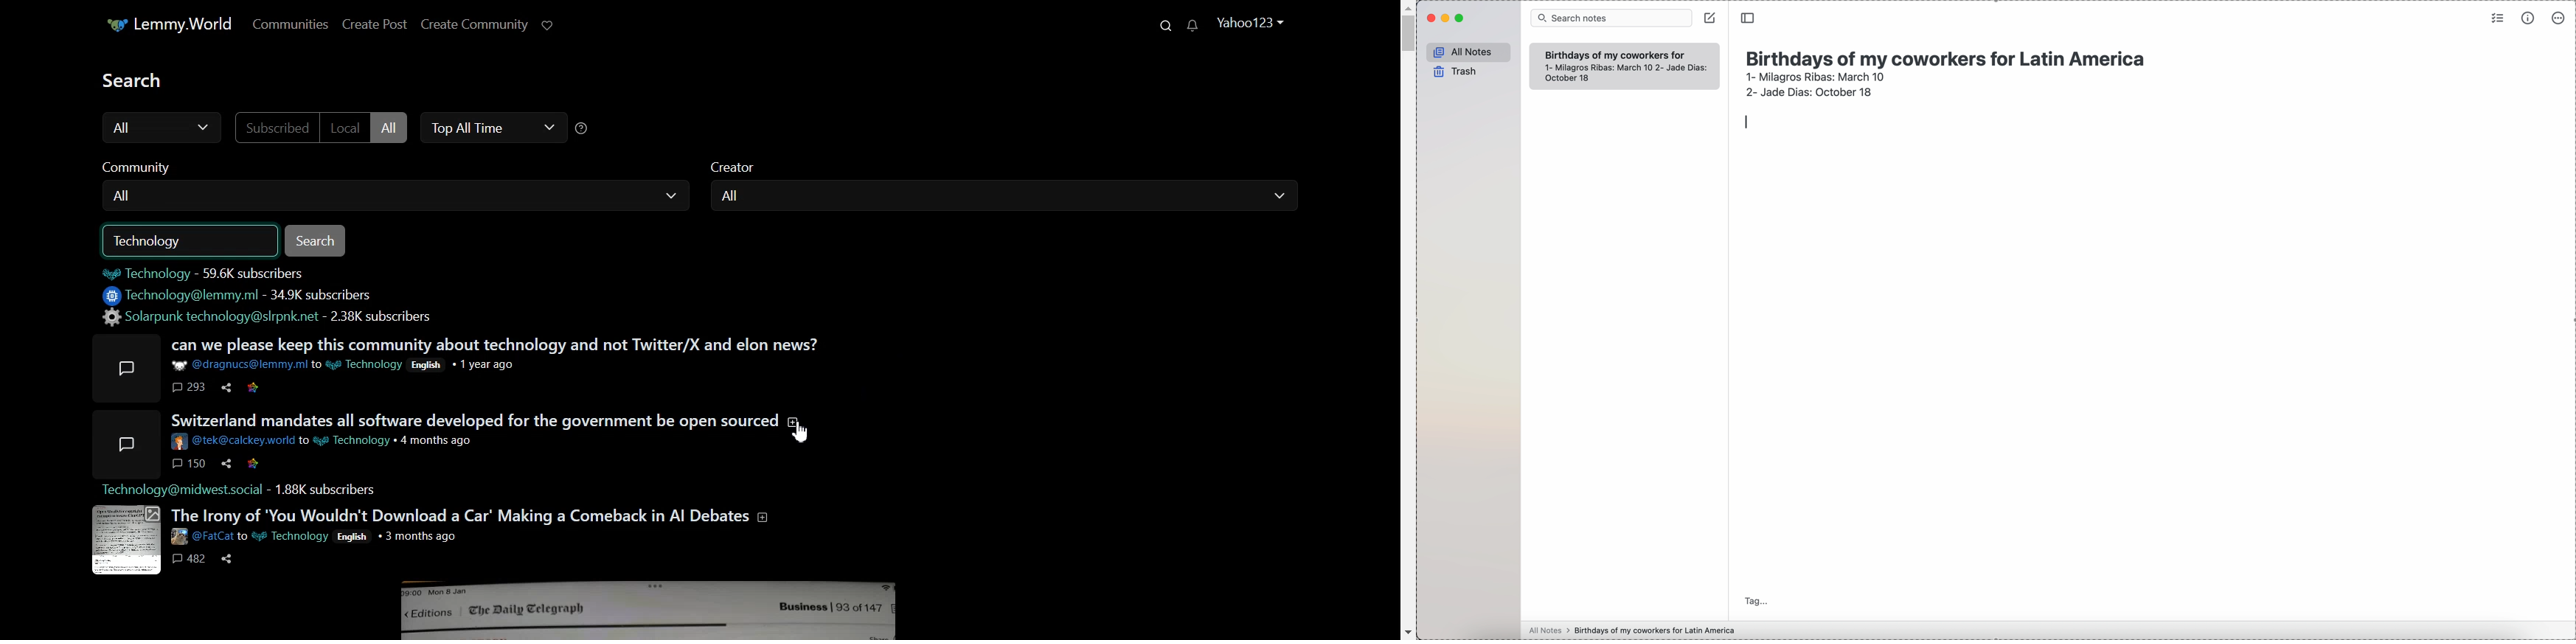 The width and height of the screenshot is (2576, 644). What do you see at coordinates (1950, 57) in the screenshot?
I see `Birthdays of my coworkers for Latin America` at bounding box center [1950, 57].